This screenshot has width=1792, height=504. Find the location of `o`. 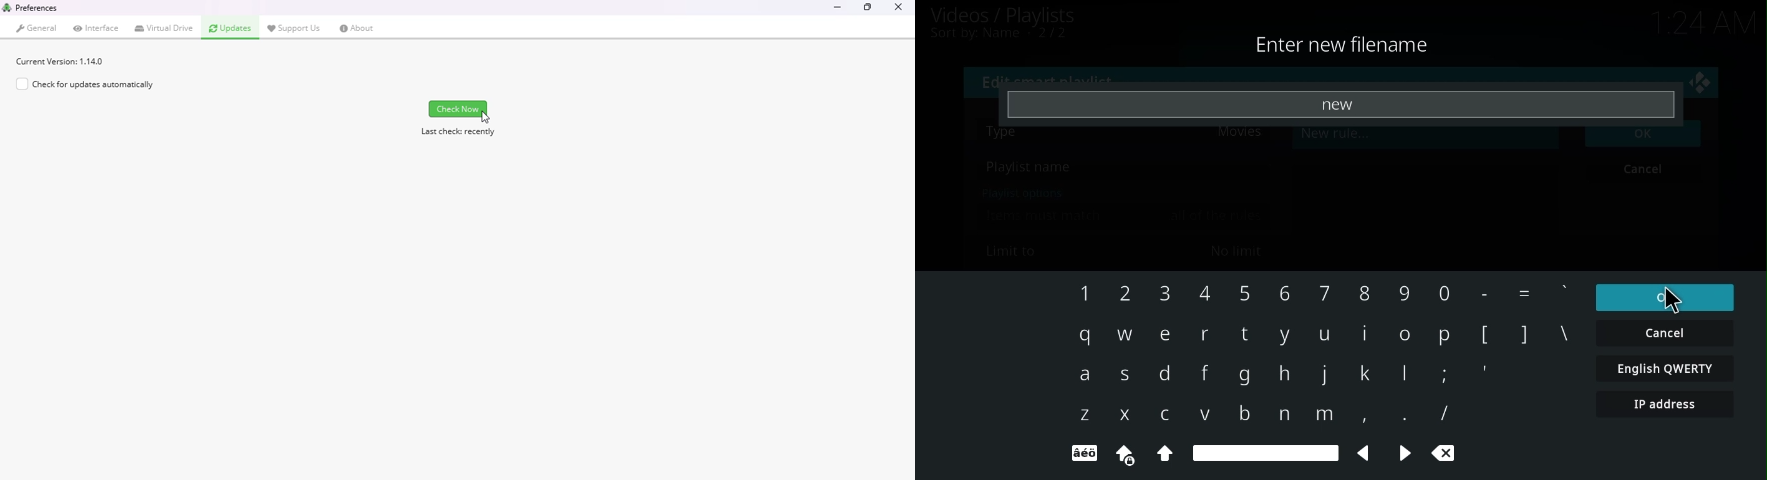

o is located at coordinates (1406, 335).